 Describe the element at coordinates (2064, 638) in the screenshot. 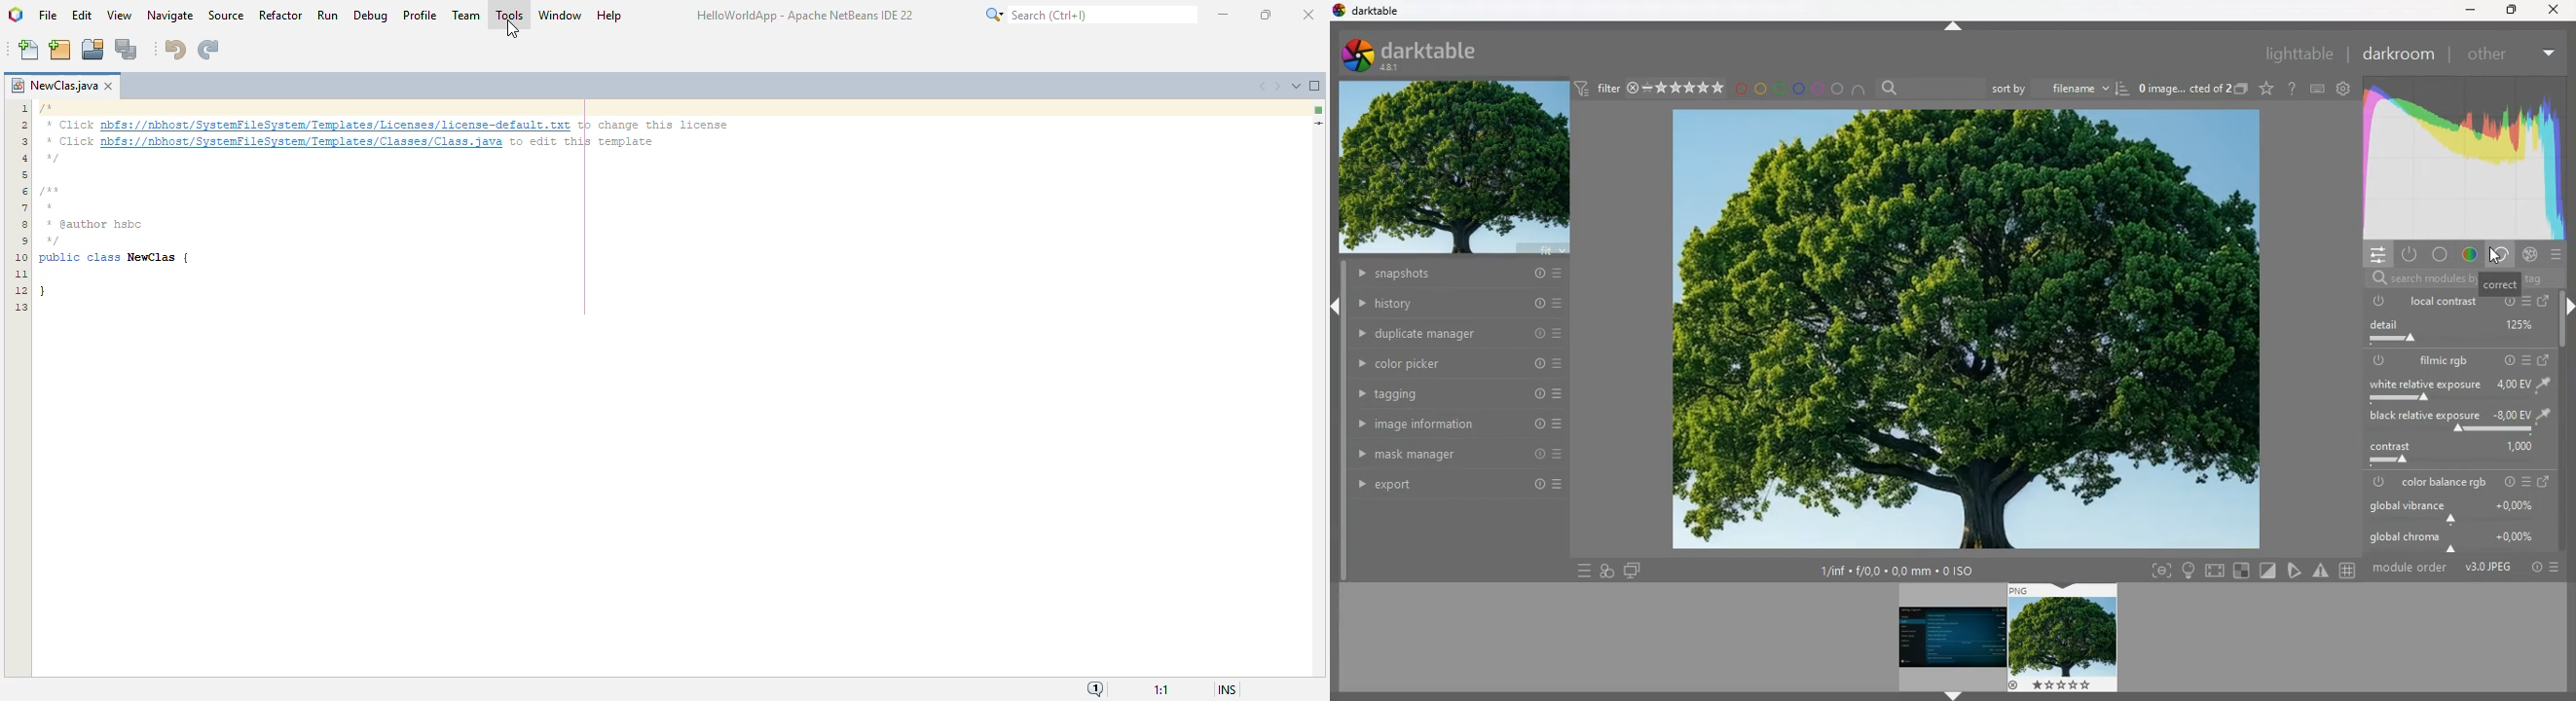

I see `image` at that location.